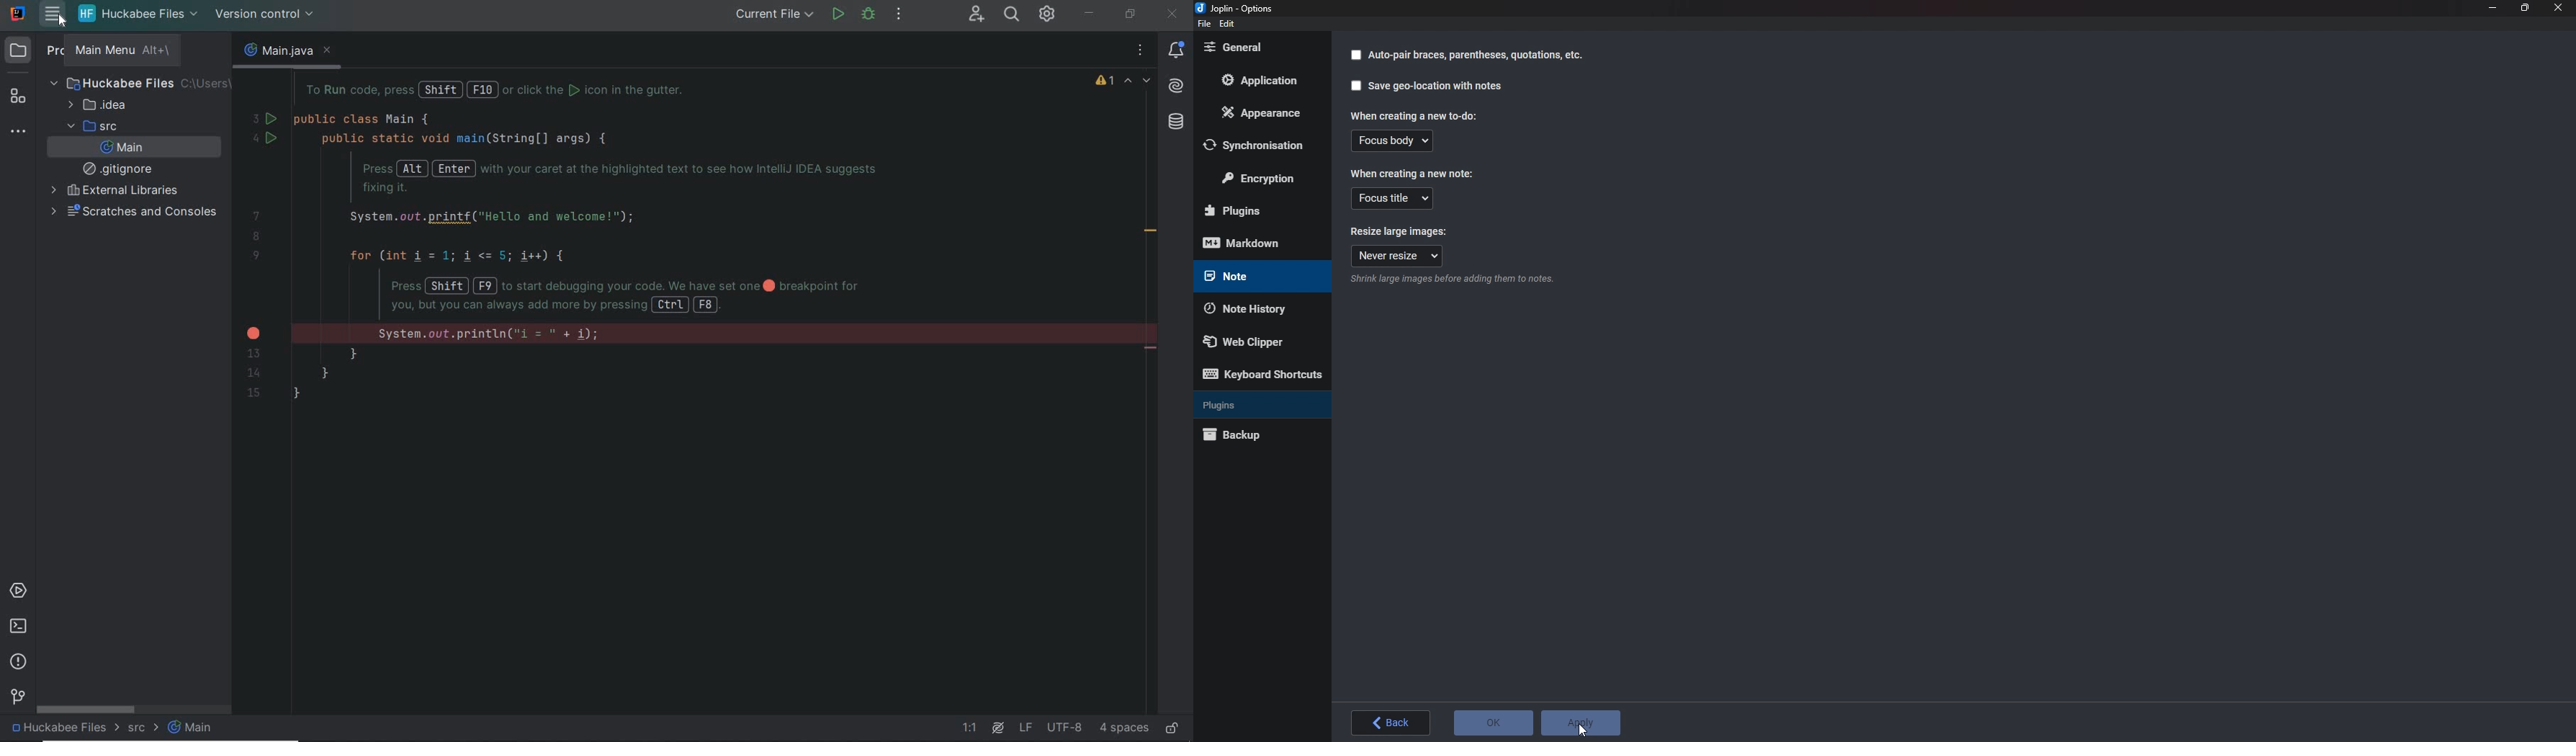 This screenshot has width=2576, height=756. Describe the element at coordinates (1251, 242) in the screenshot. I see `Mark down` at that location.